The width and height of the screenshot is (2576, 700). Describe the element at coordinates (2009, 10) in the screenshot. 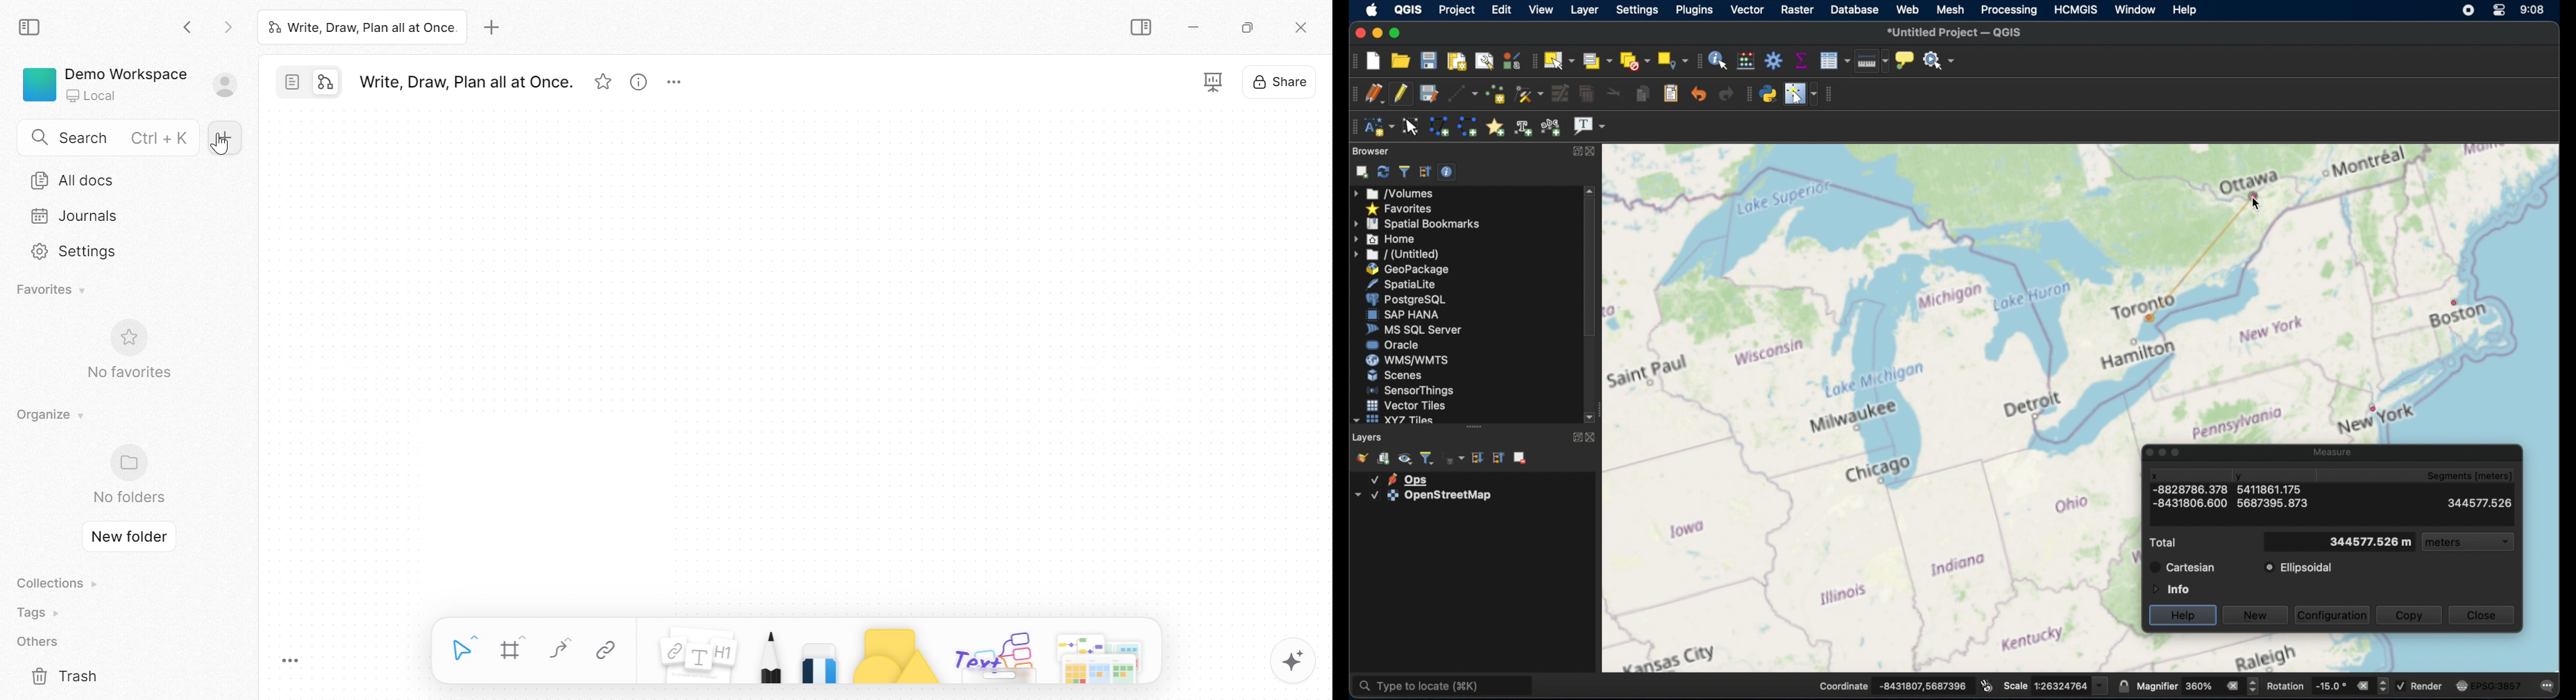

I see `processing` at that location.